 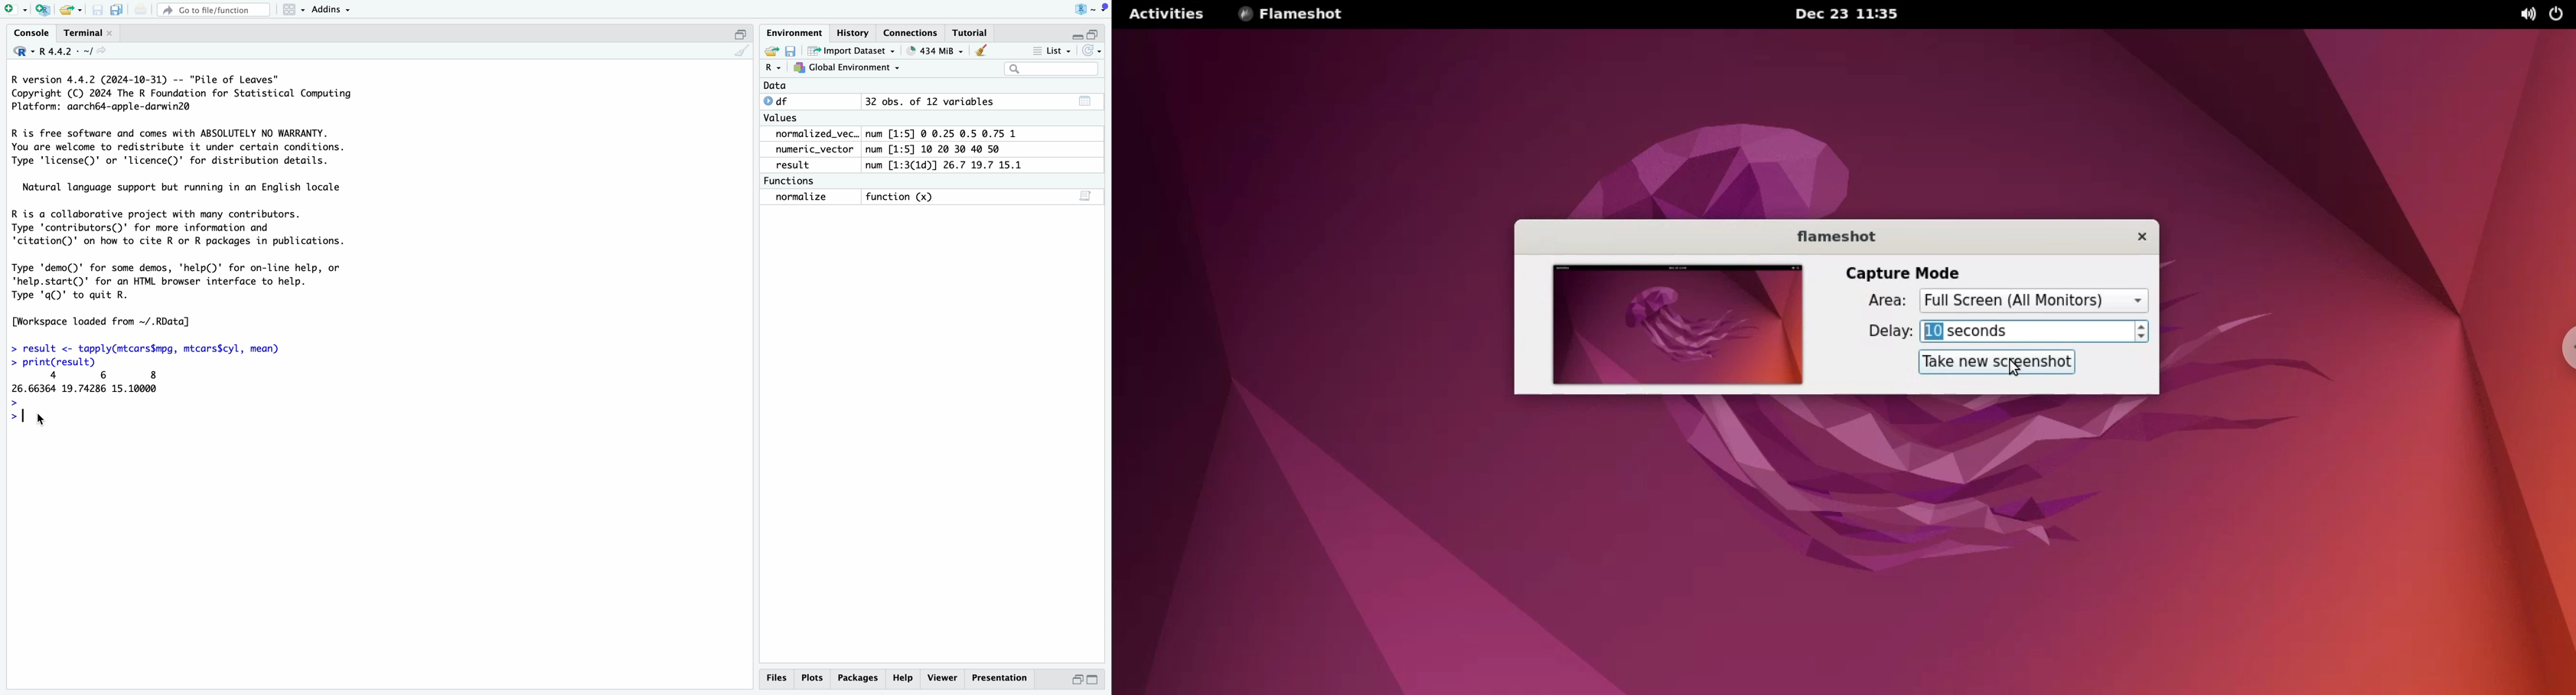 I want to click on Search, so click(x=1051, y=68).